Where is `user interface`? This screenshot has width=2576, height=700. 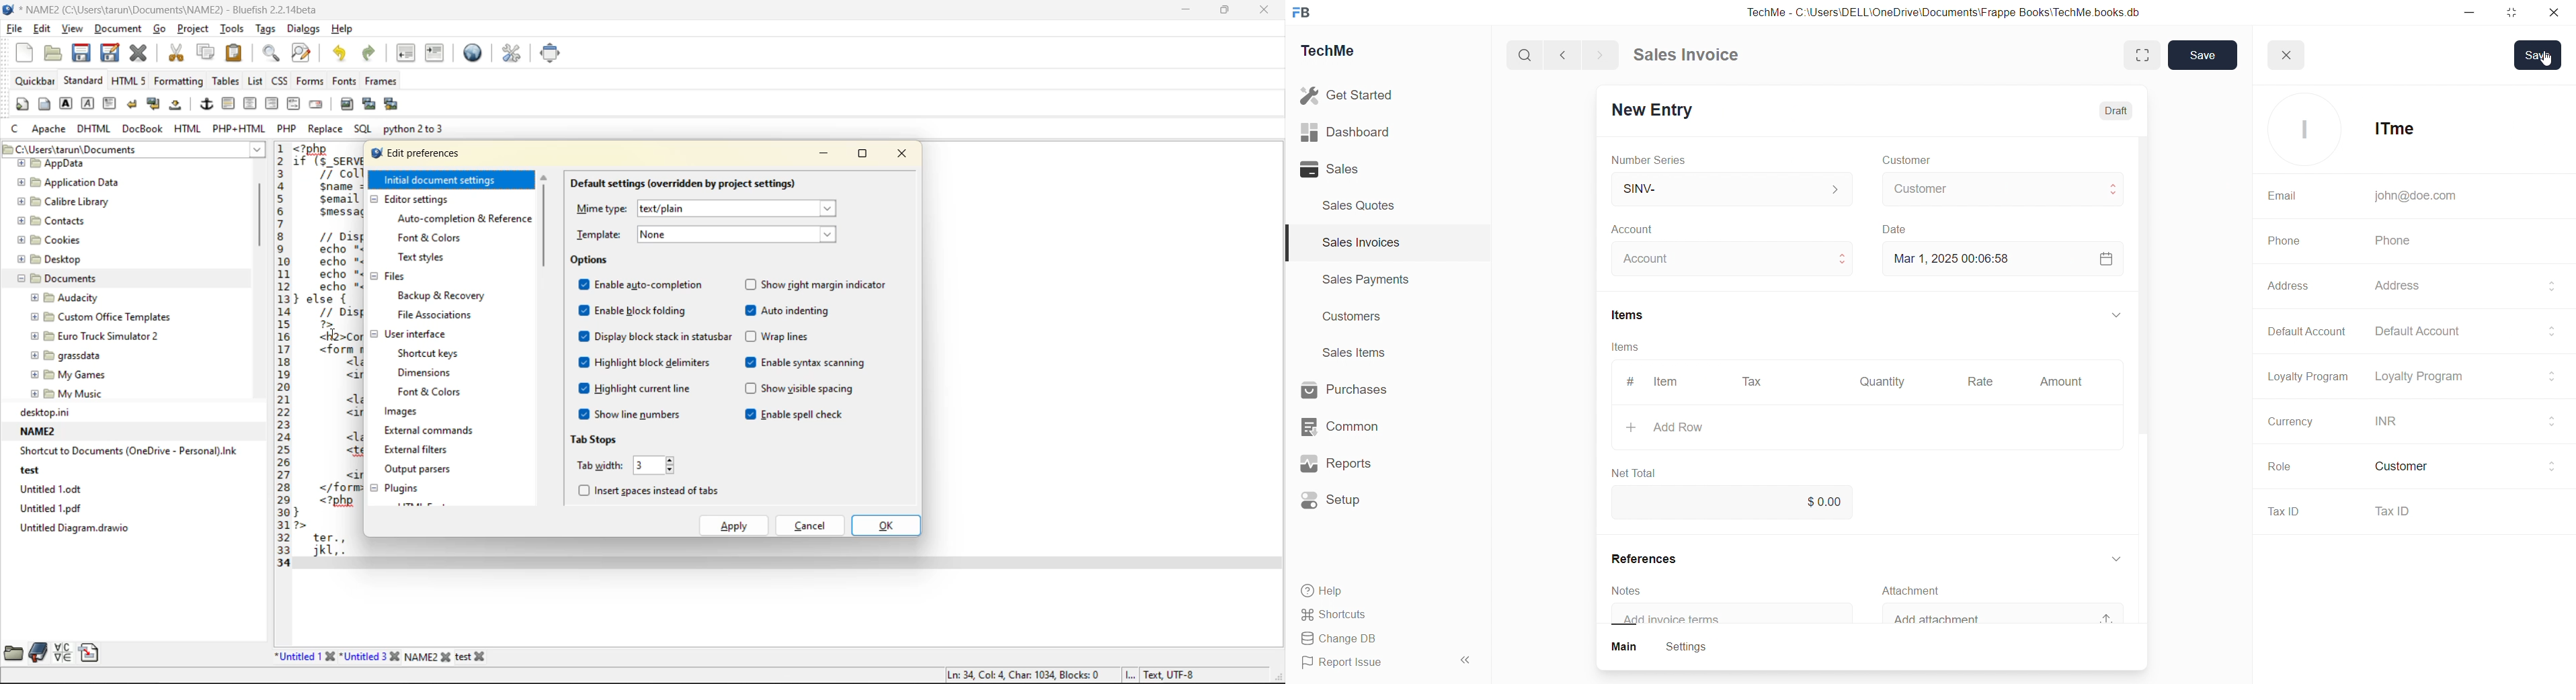 user interface is located at coordinates (420, 333).